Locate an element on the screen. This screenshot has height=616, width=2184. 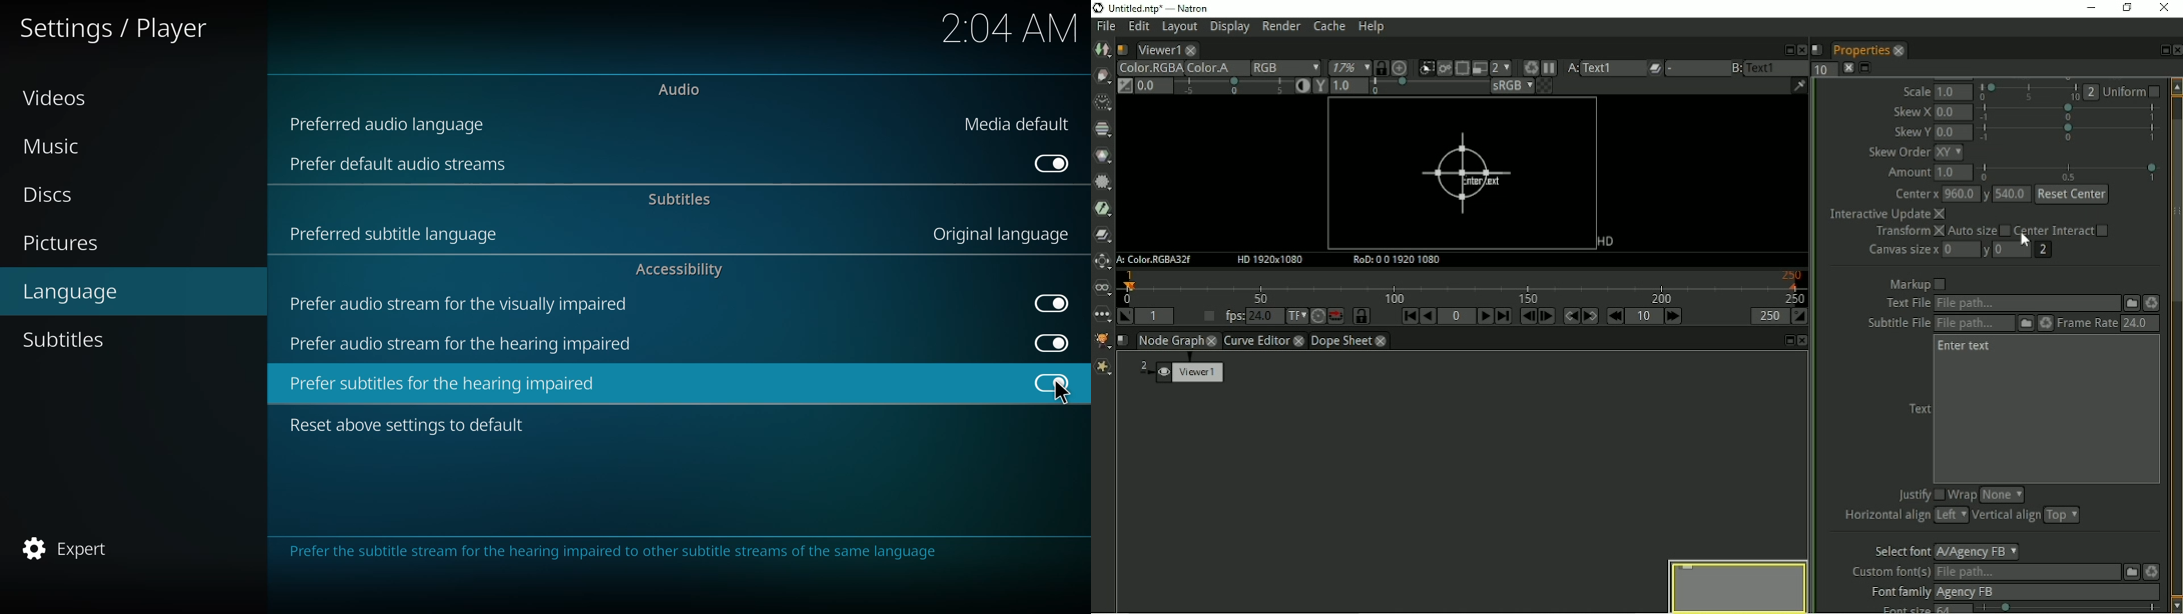
discs is located at coordinates (43, 196).